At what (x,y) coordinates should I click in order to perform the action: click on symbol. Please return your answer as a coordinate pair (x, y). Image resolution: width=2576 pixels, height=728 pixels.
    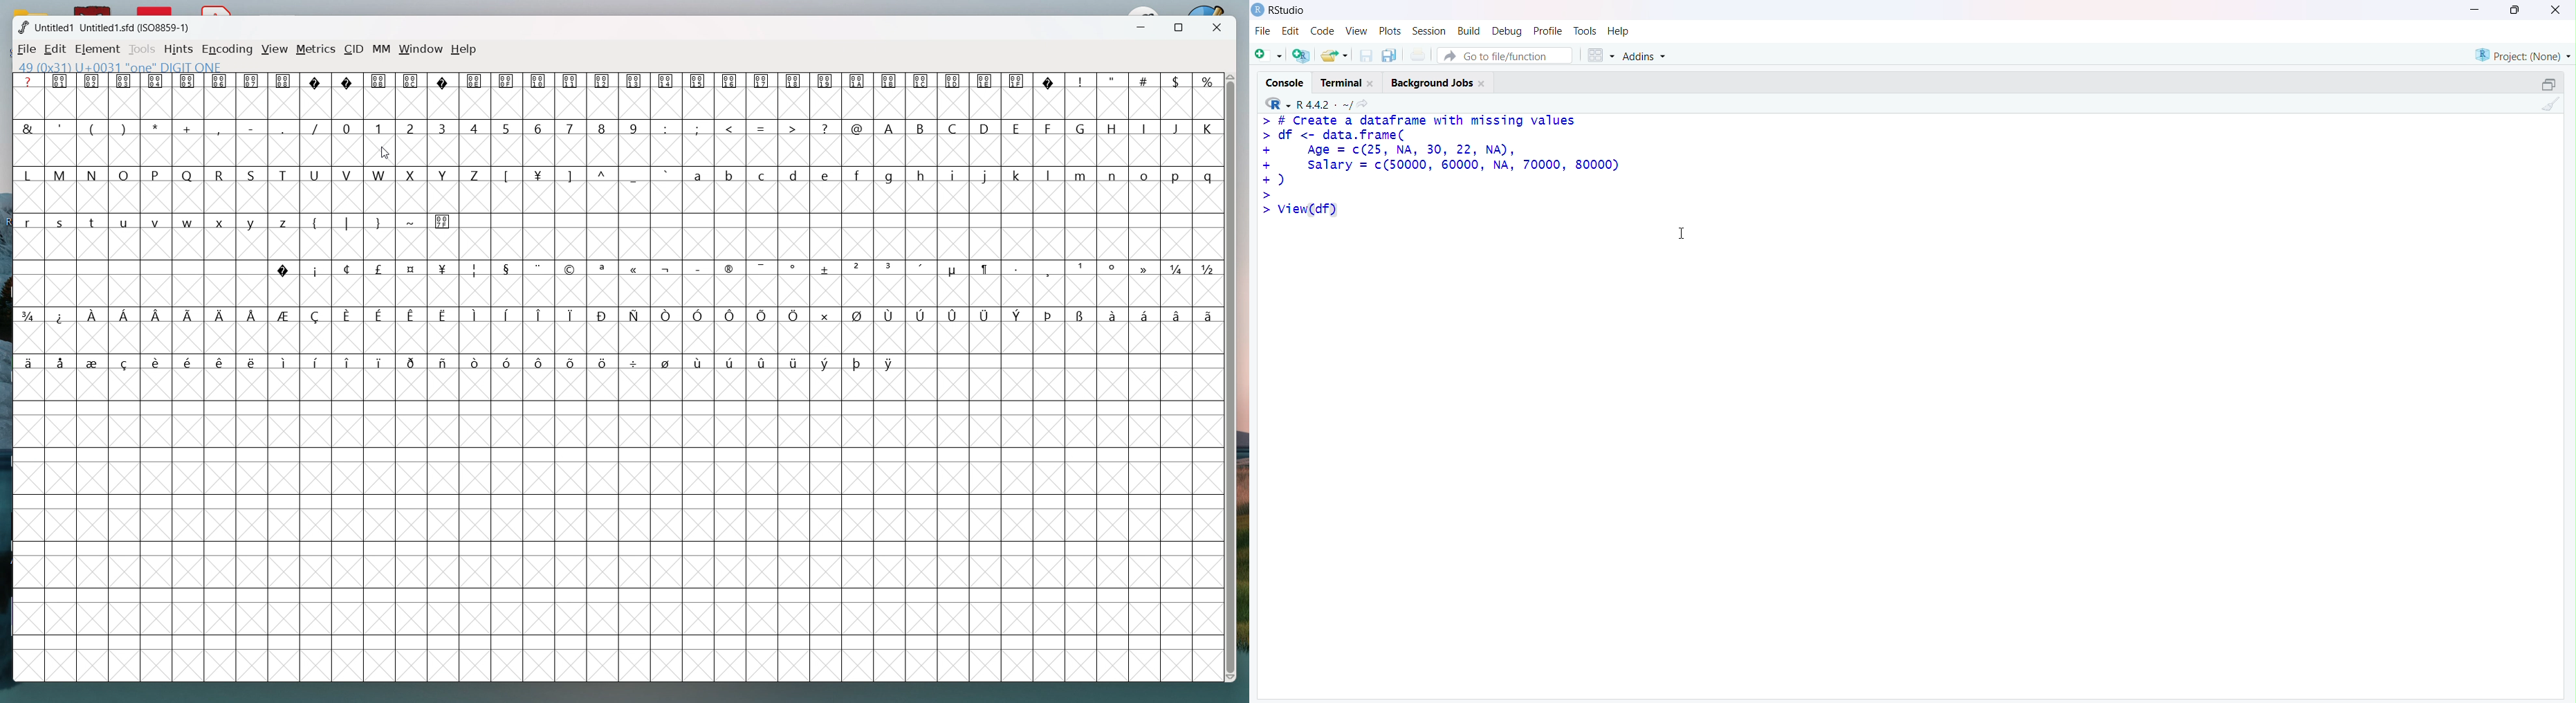
    Looking at the image, I should click on (1081, 315).